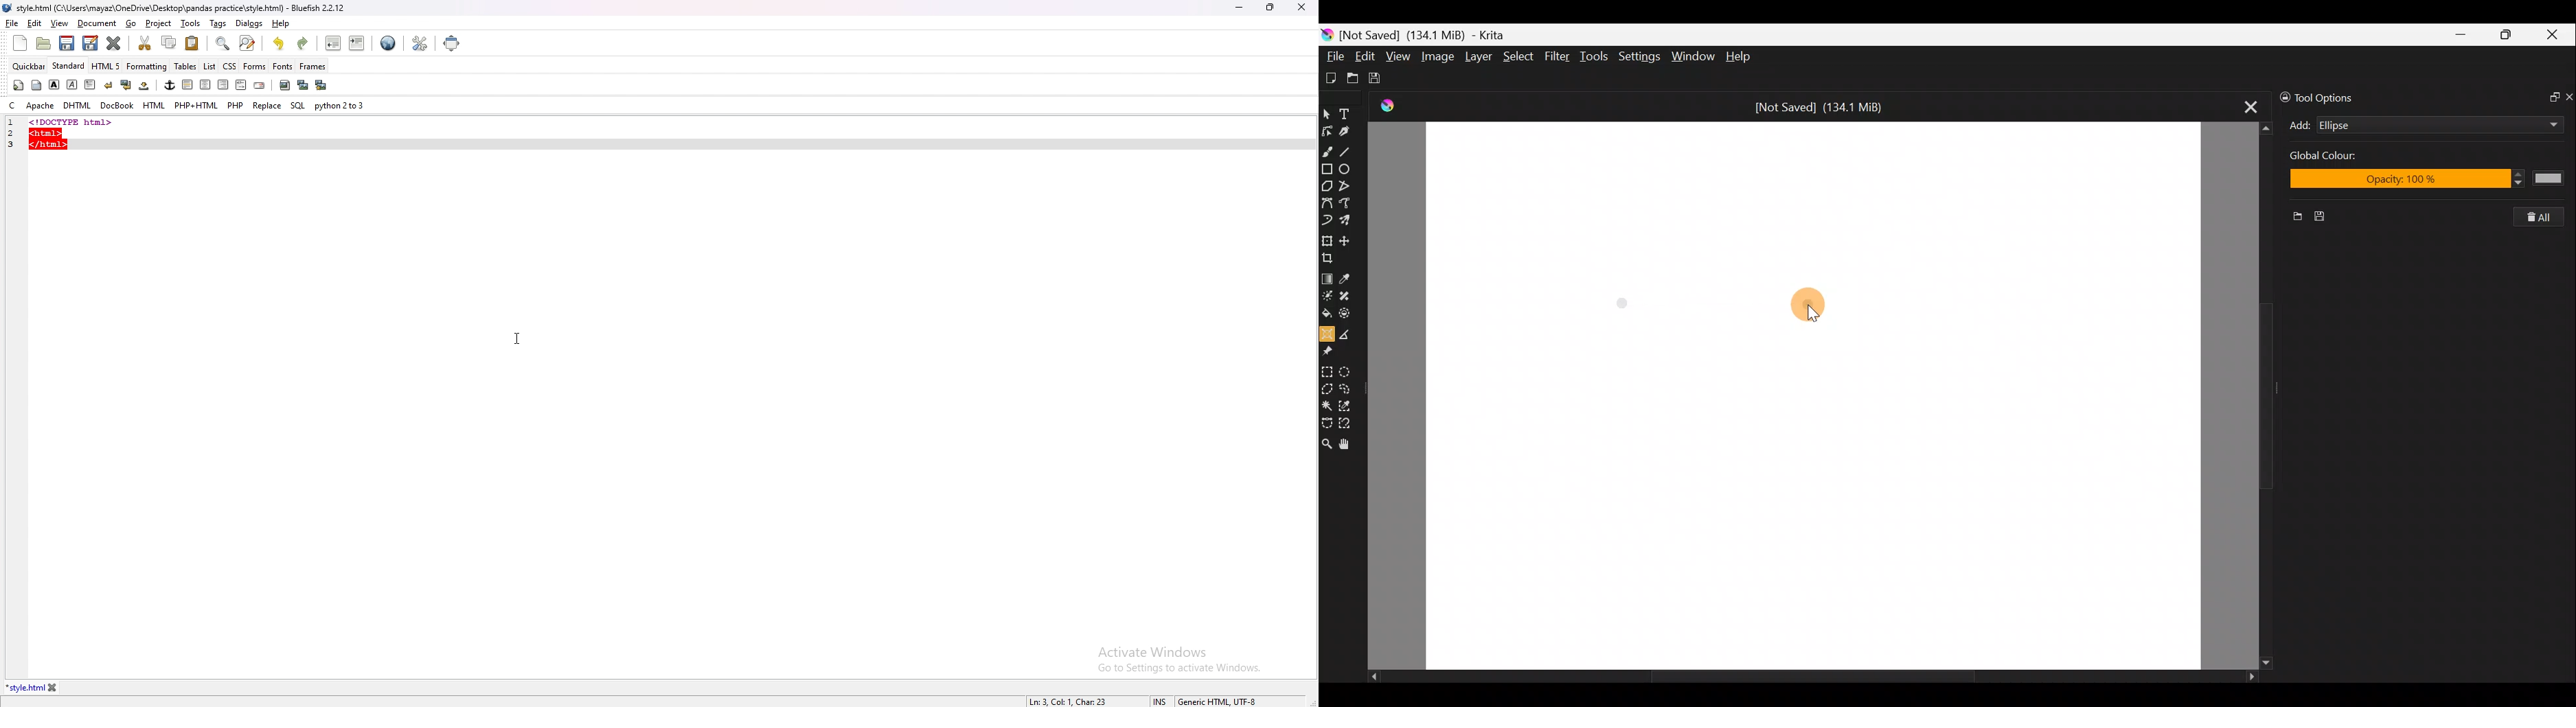 This screenshot has height=728, width=2576. Describe the element at coordinates (1345, 204) in the screenshot. I see `Freehand path tool` at that location.